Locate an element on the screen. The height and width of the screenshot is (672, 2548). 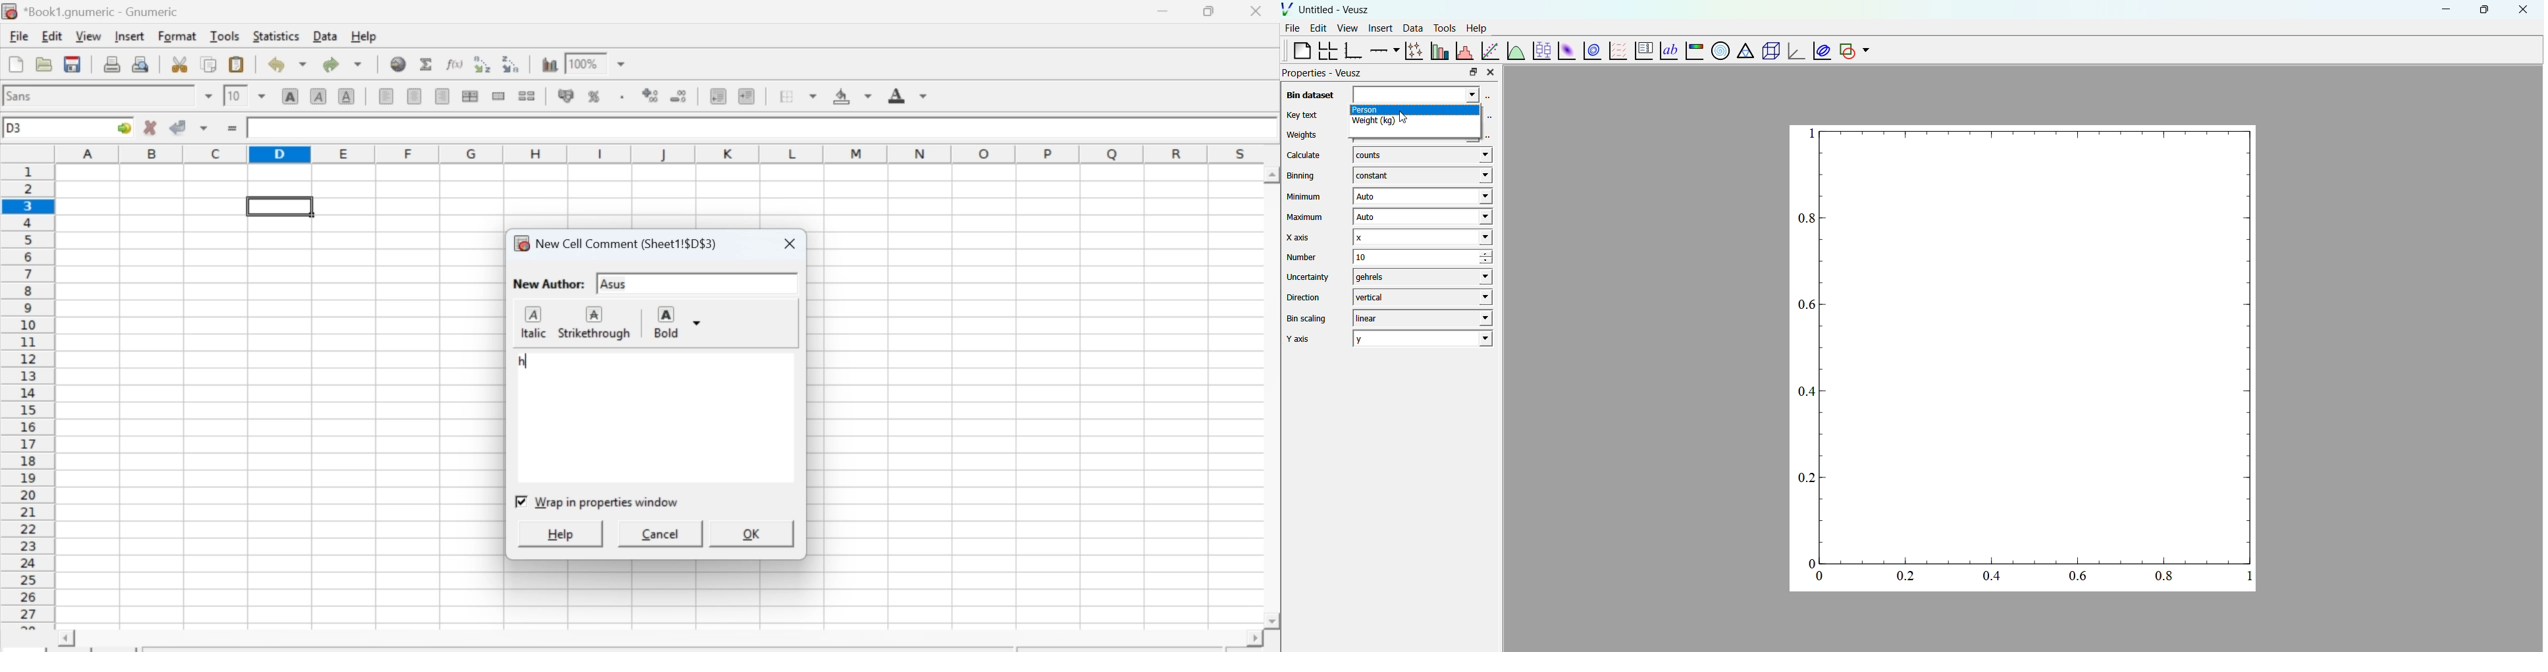
scroll up is located at coordinates (1272, 175).